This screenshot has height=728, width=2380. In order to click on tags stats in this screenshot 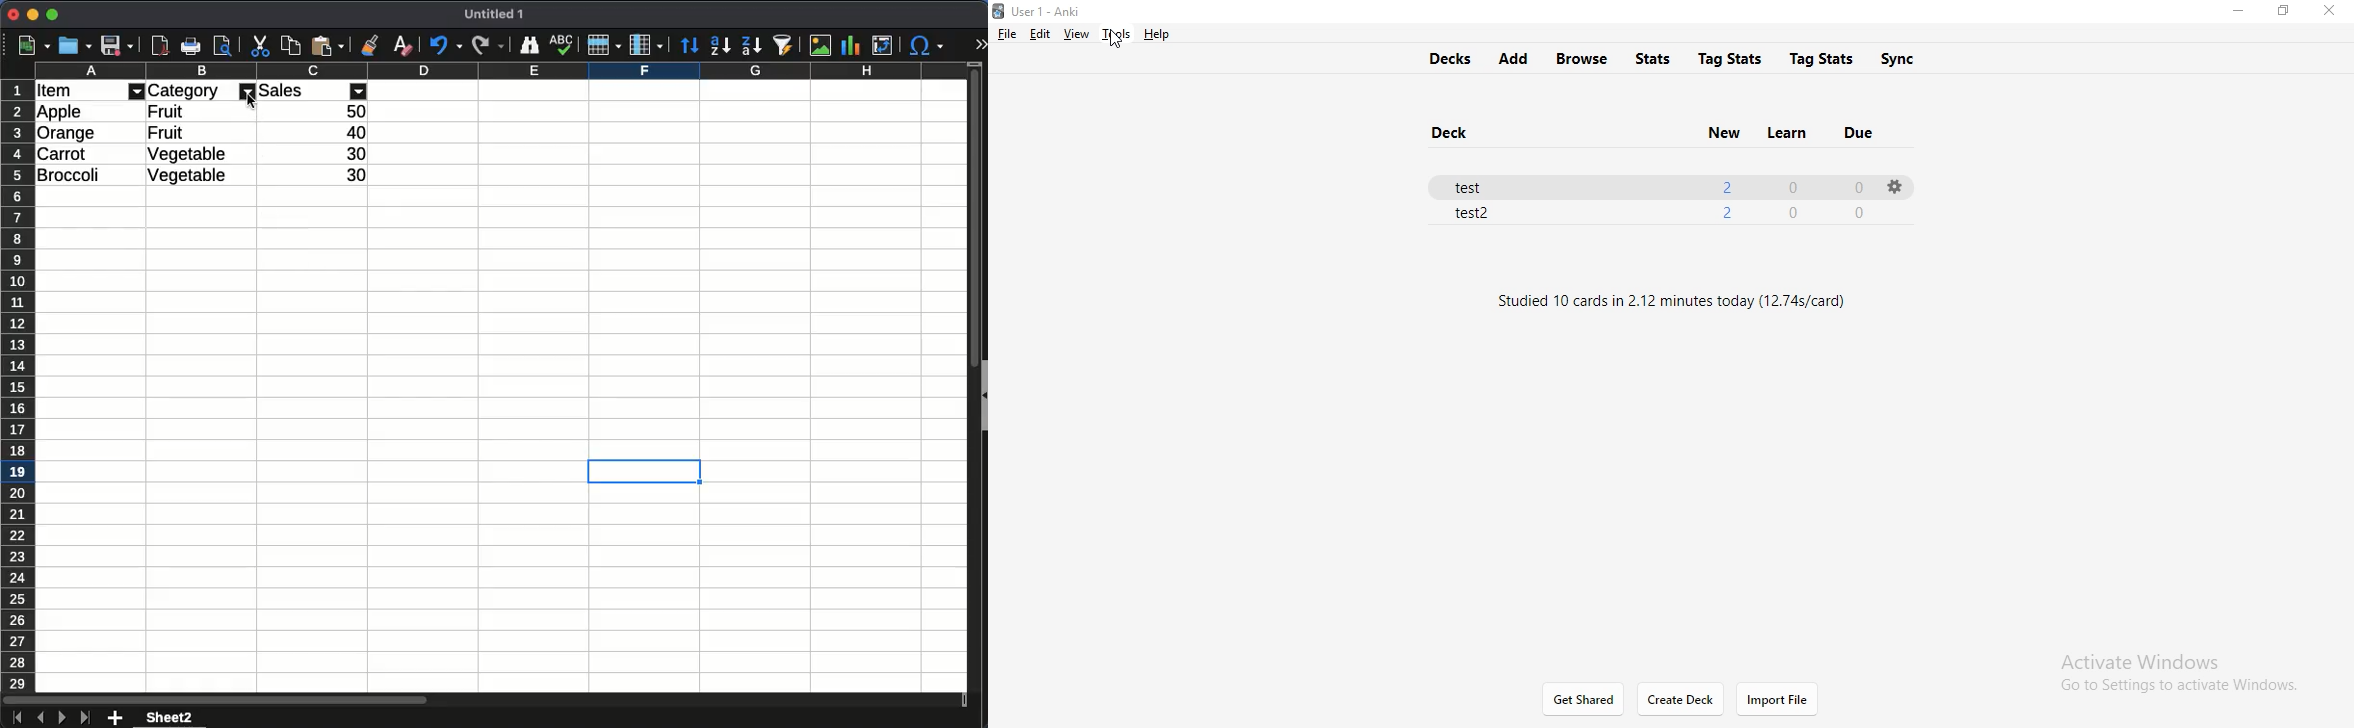, I will do `click(1824, 56)`.